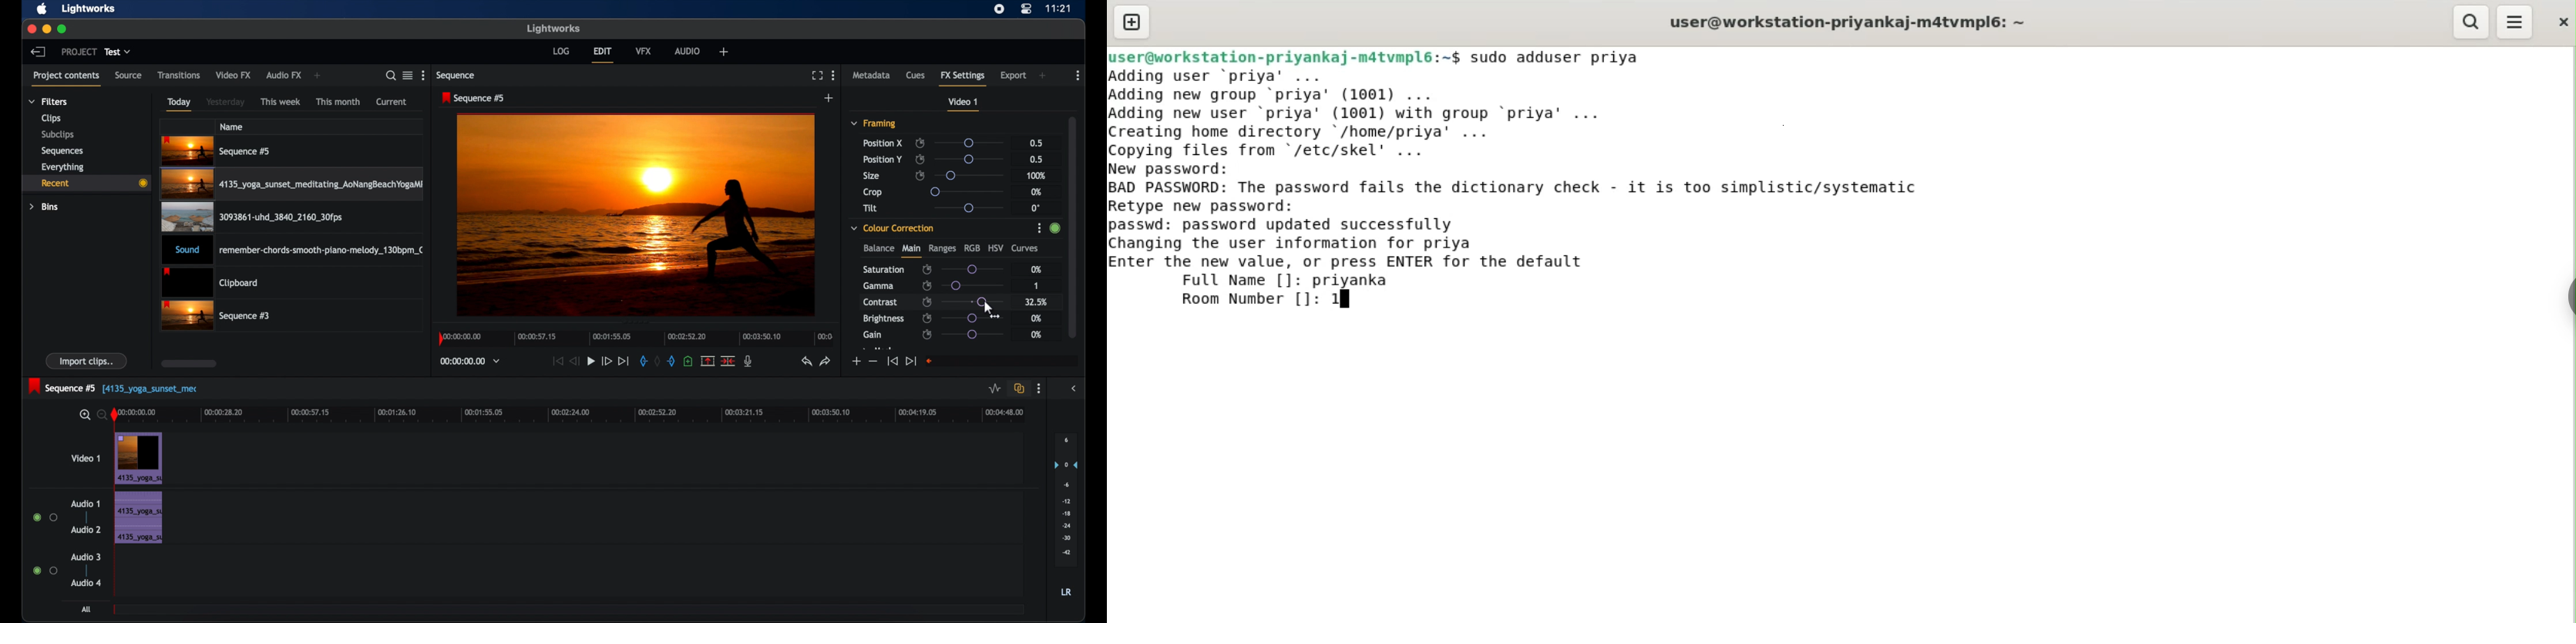  What do you see at coordinates (1036, 208) in the screenshot?
I see `0` at bounding box center [1036, 208].